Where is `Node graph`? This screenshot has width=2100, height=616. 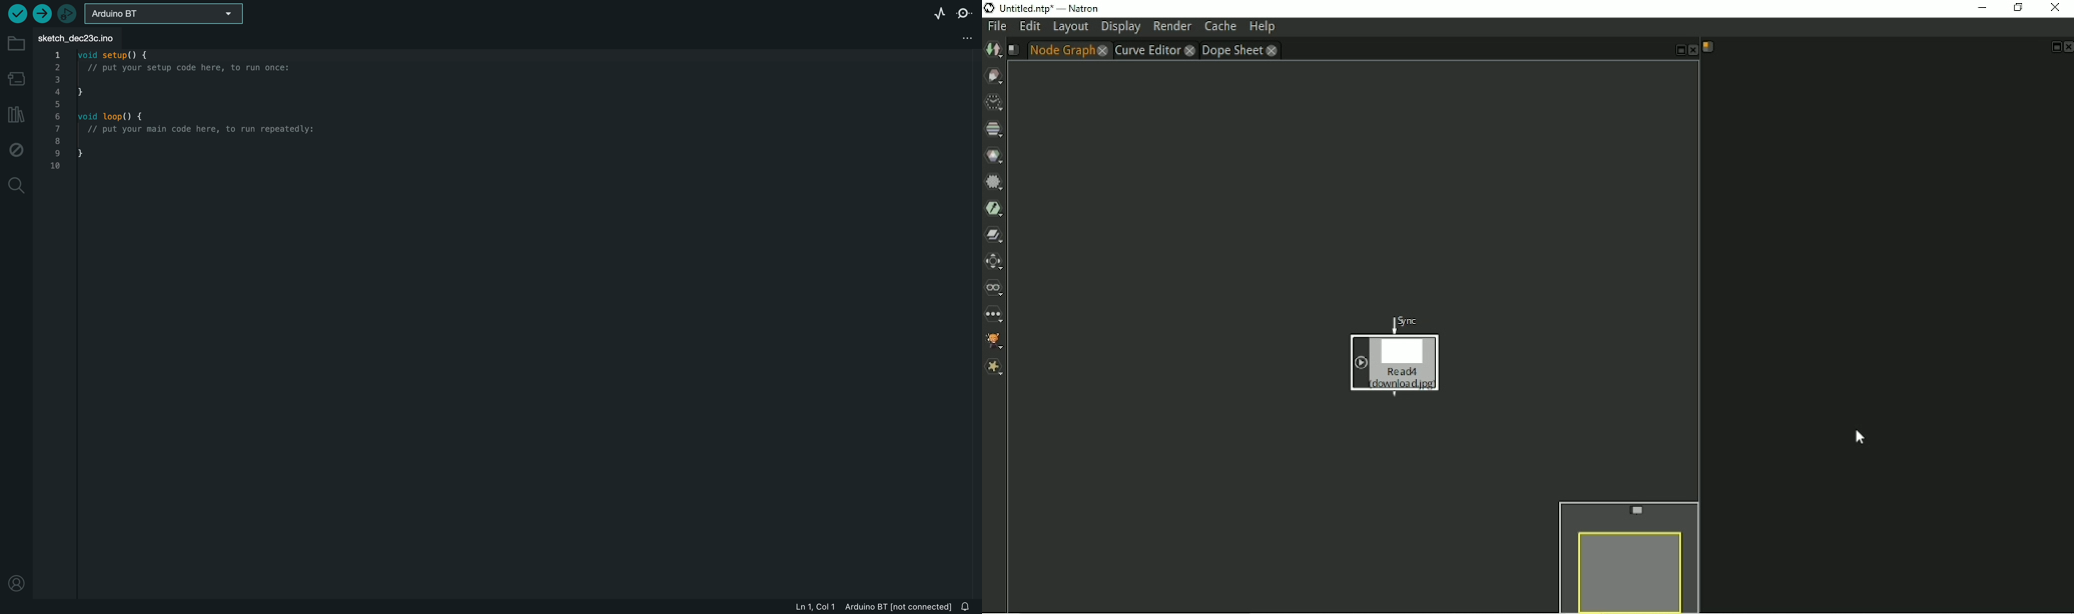 Node graph is located at coordinates (1068, 50).